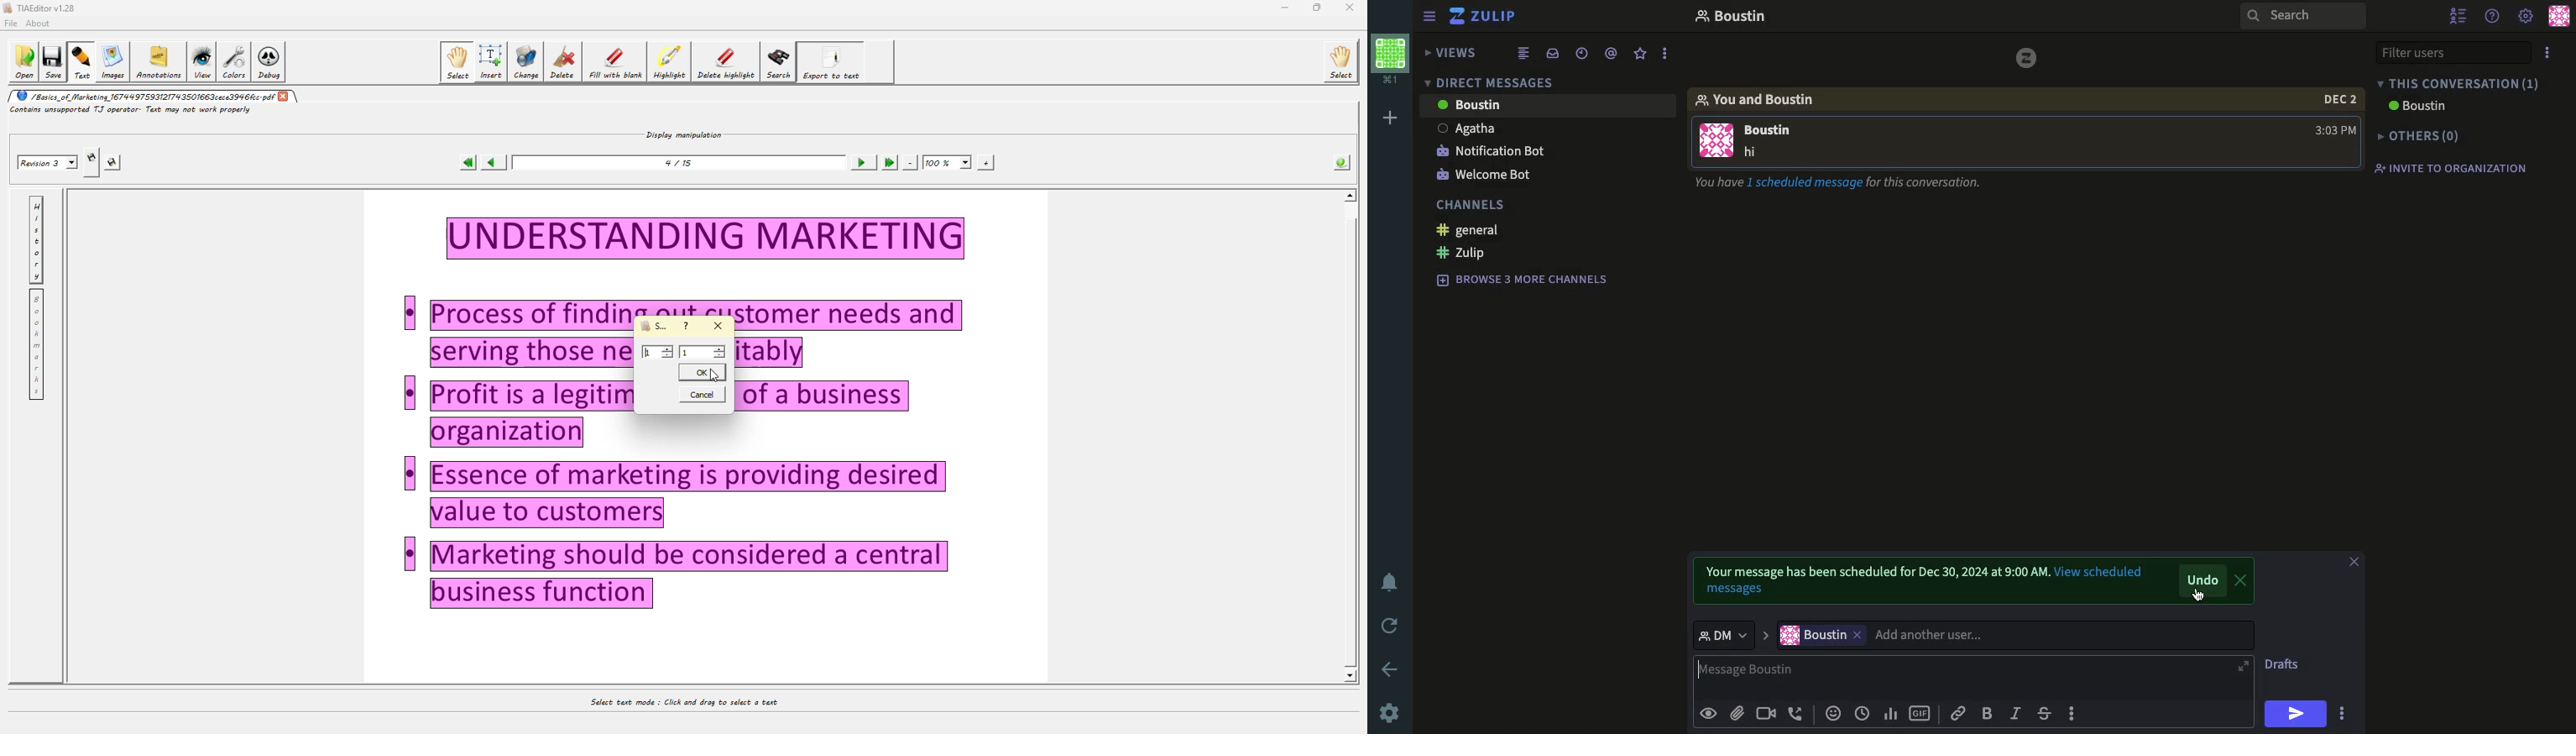 The image size is (2576, 756). I want to click on close, so click(2240, 581).